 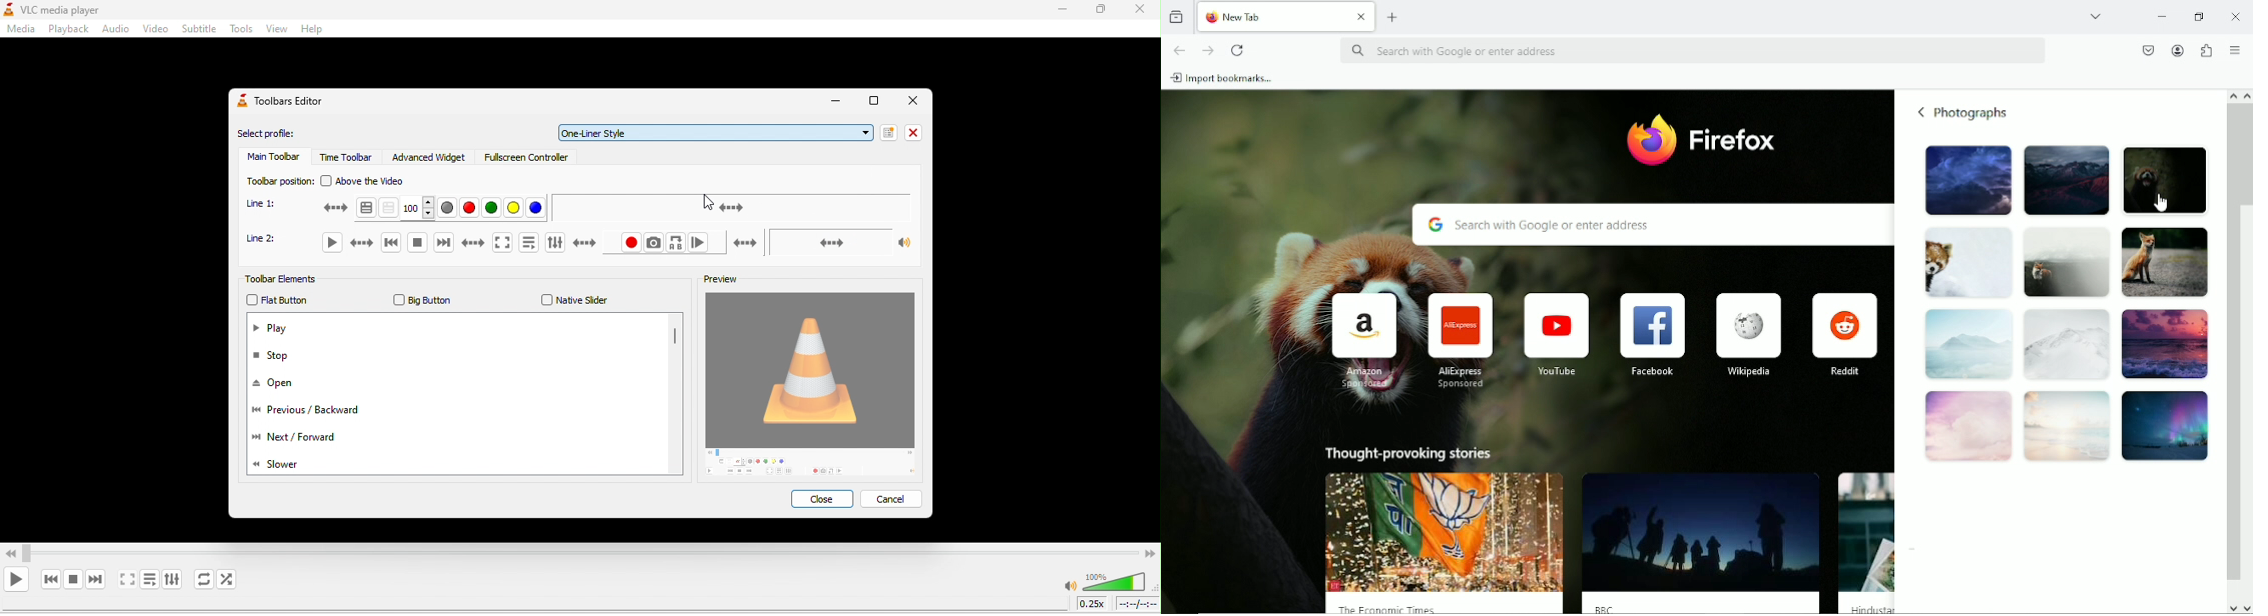 I want to click on line 2, so click(x=269, y=238).